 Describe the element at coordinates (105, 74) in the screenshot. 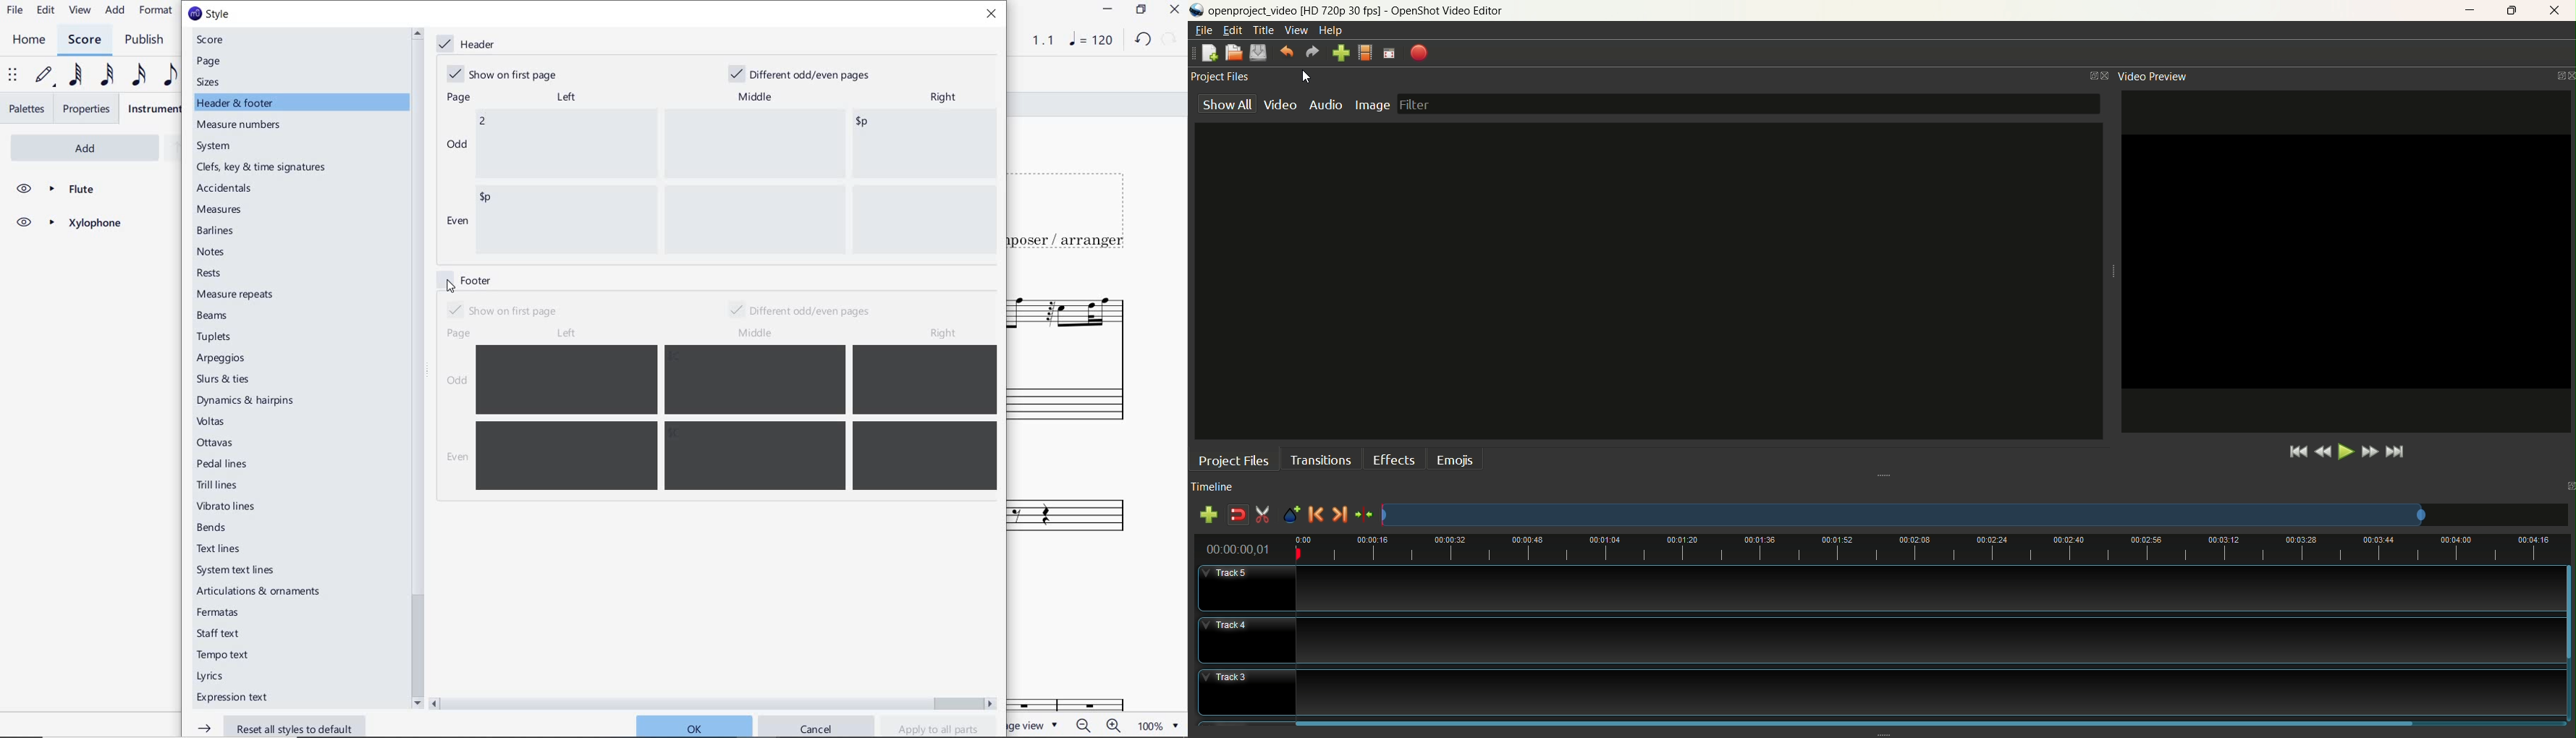

I see `32ND NOTE` at that location.